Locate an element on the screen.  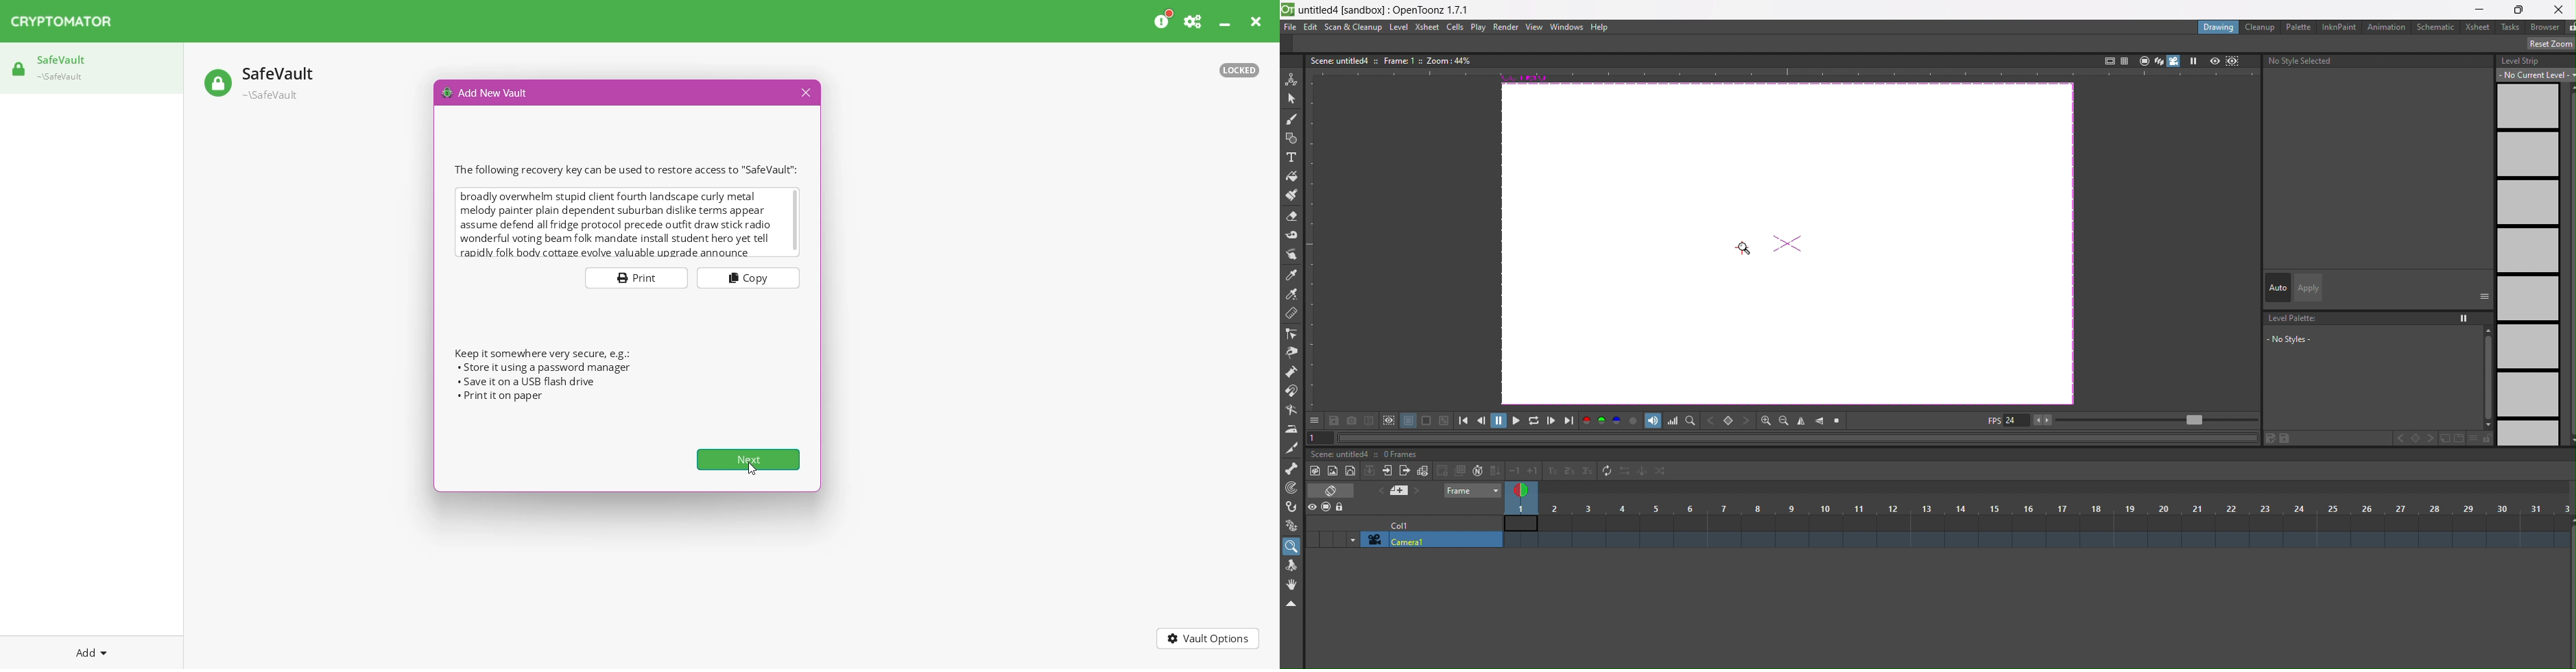
logo is located at coordinates (1288, 9).